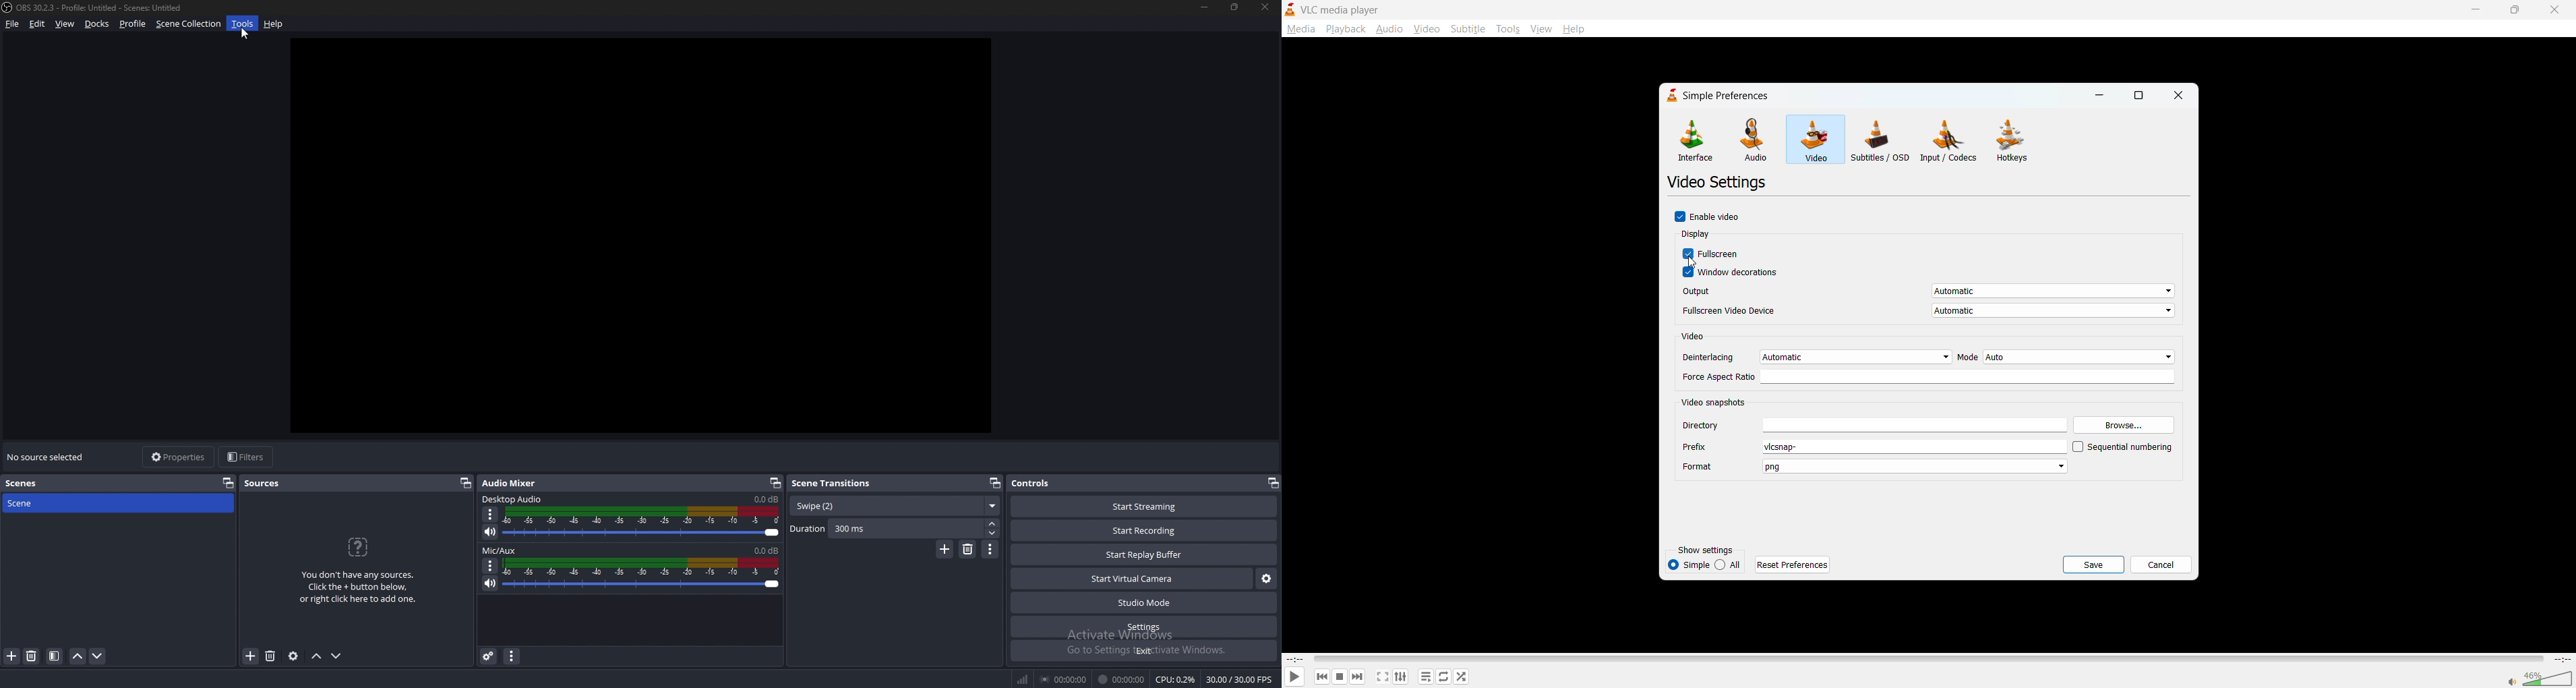 Image resolution: width=2576 pixels, height=700 pixels. I want to click on scenes, so click(33, 484).